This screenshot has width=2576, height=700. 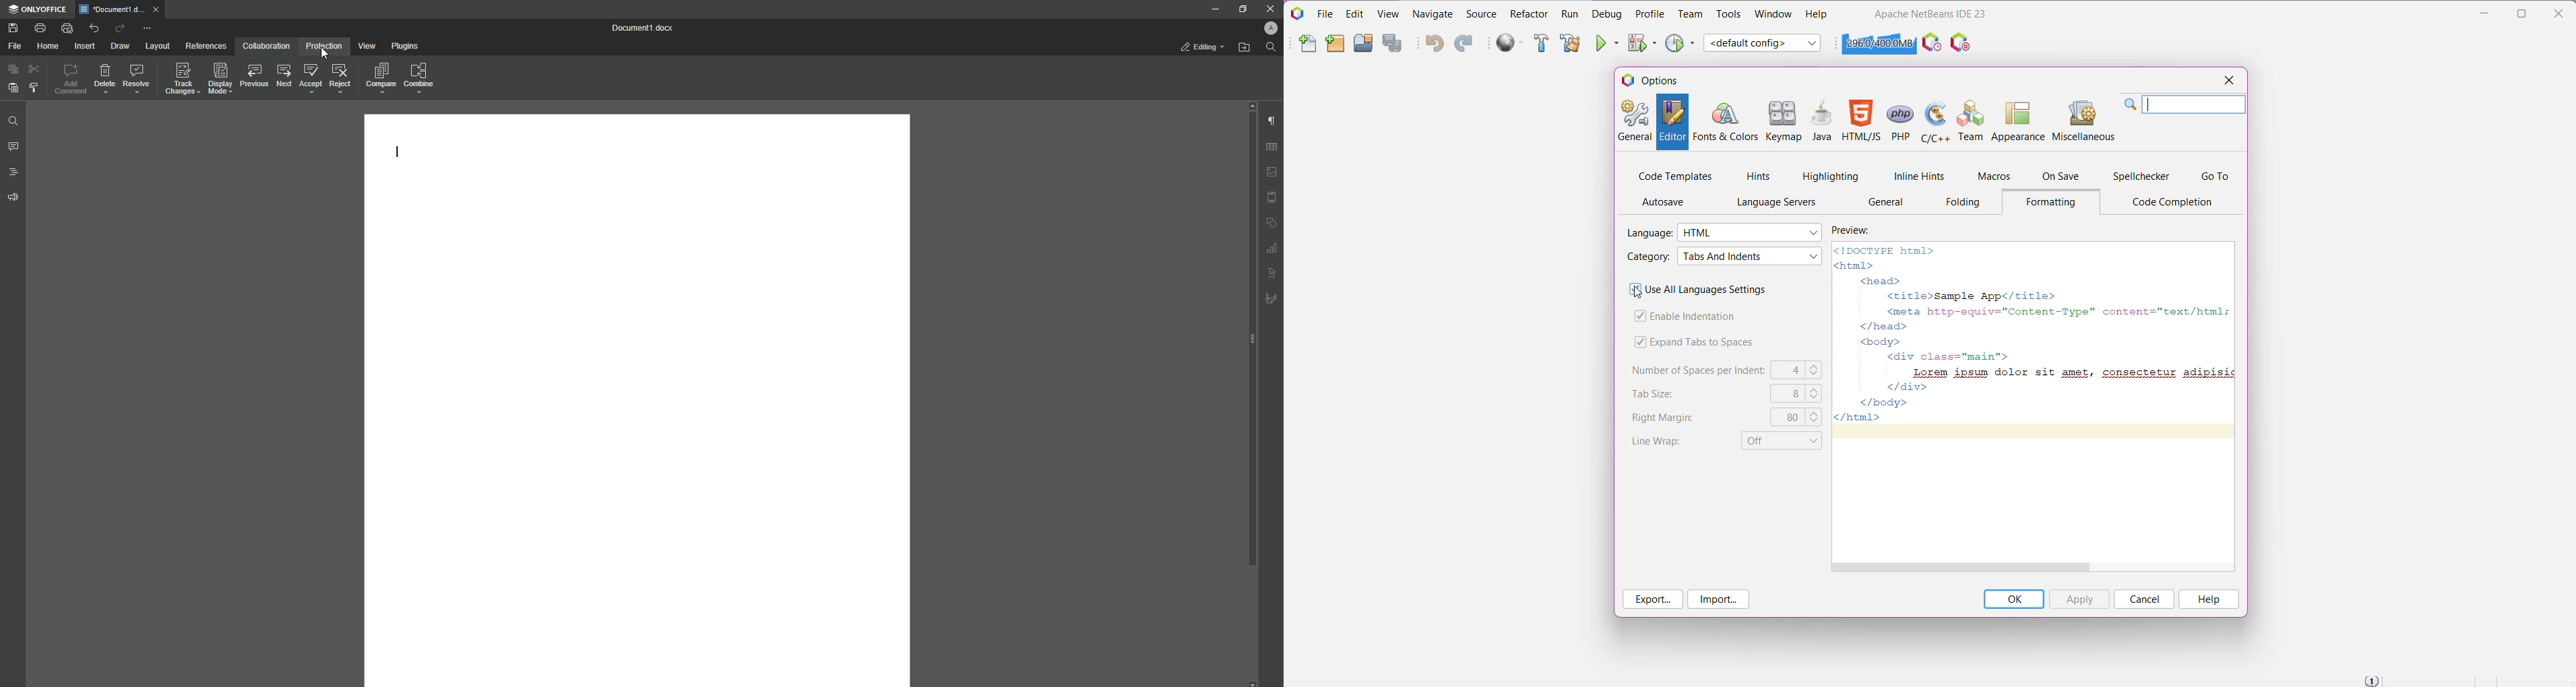 I want to click on PHP, so click(x=1901, y=121).